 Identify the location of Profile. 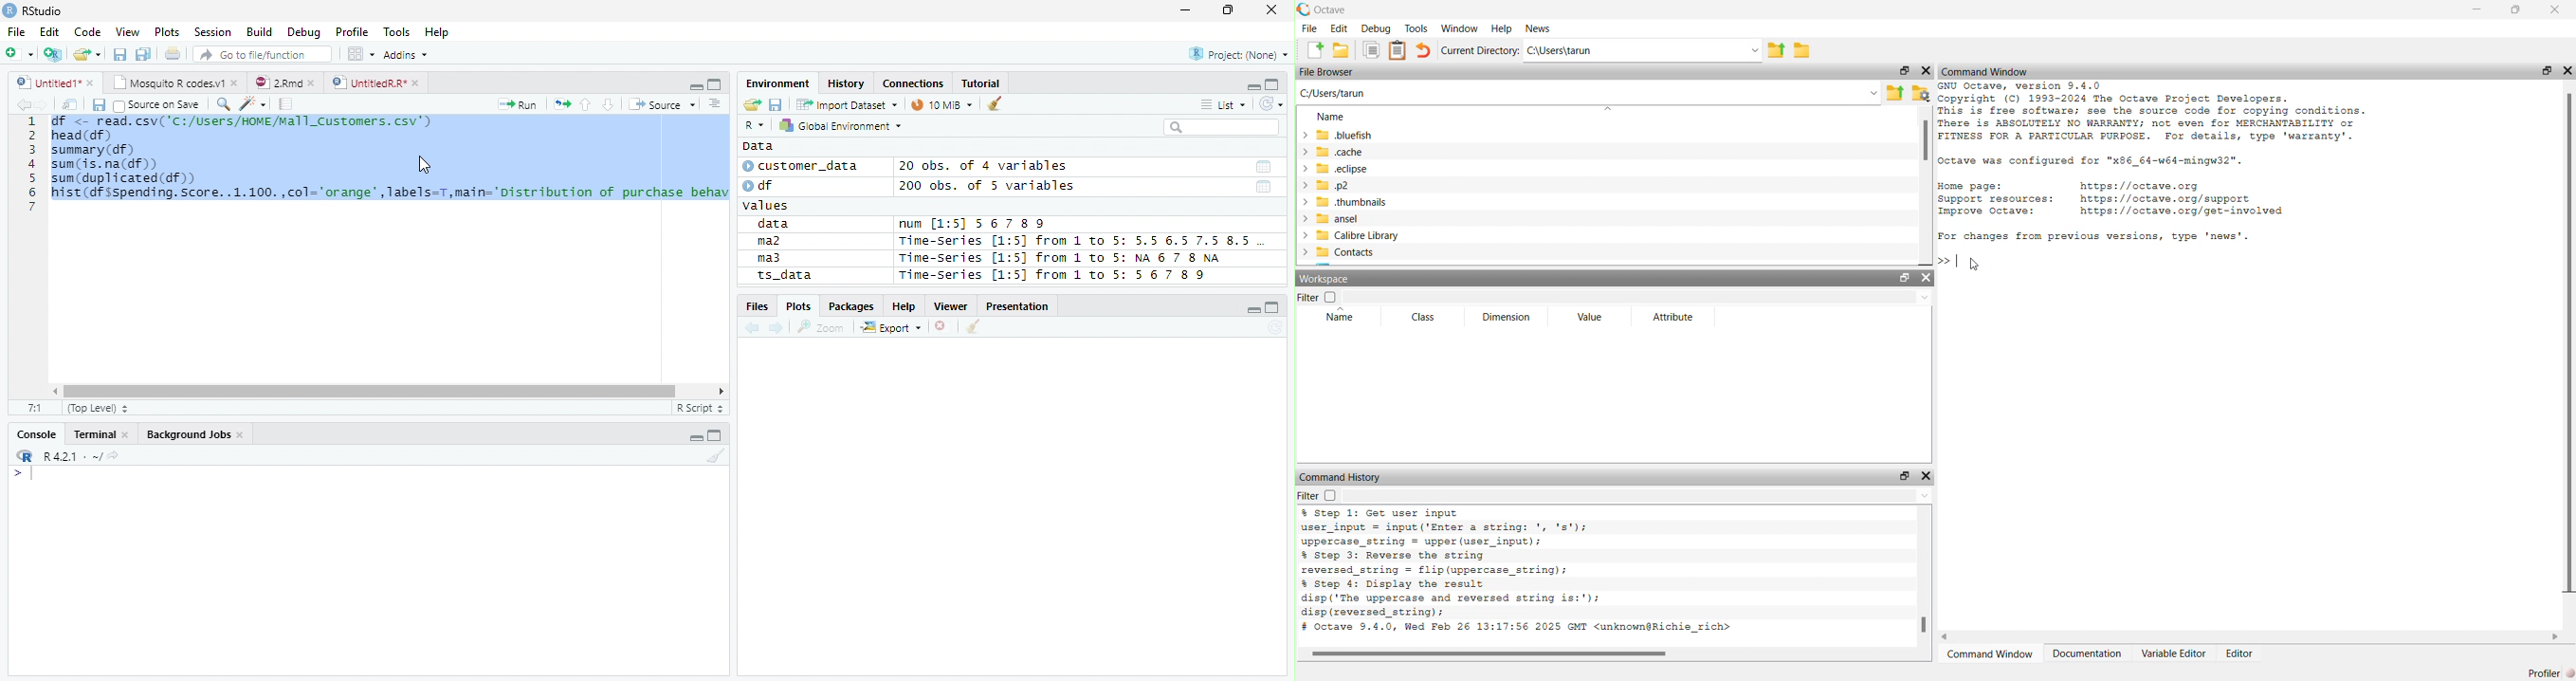
(351, 32).